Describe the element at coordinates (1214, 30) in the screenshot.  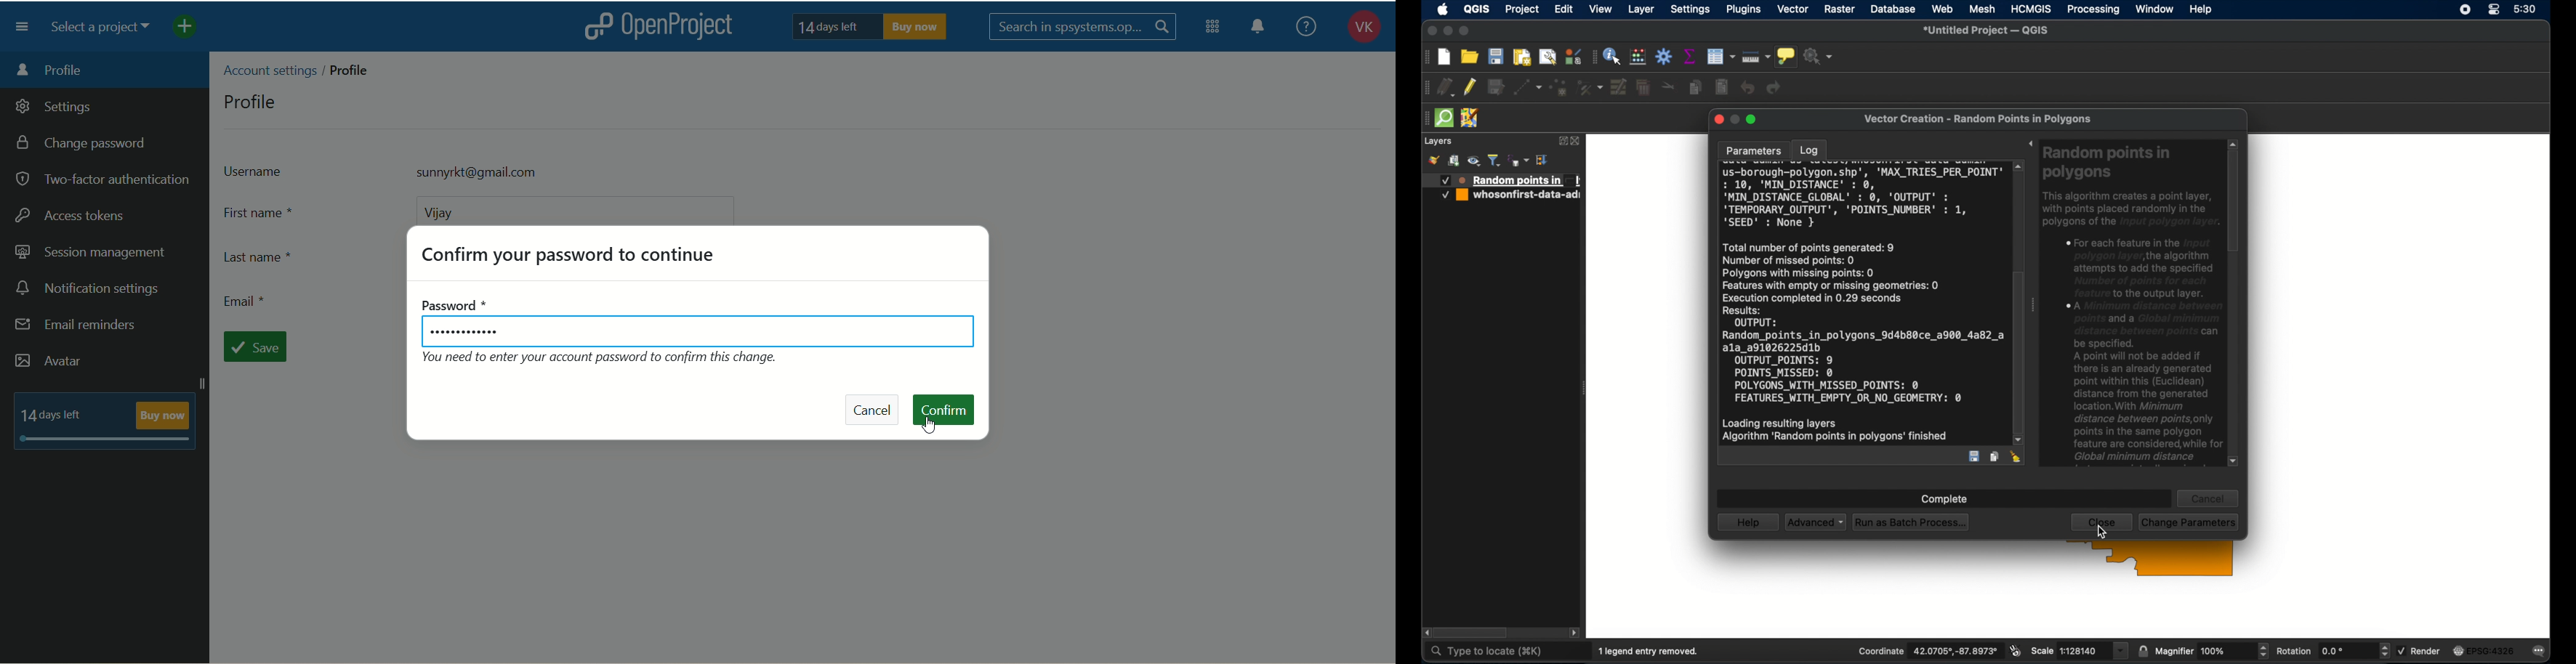
I see `modules` at that location.